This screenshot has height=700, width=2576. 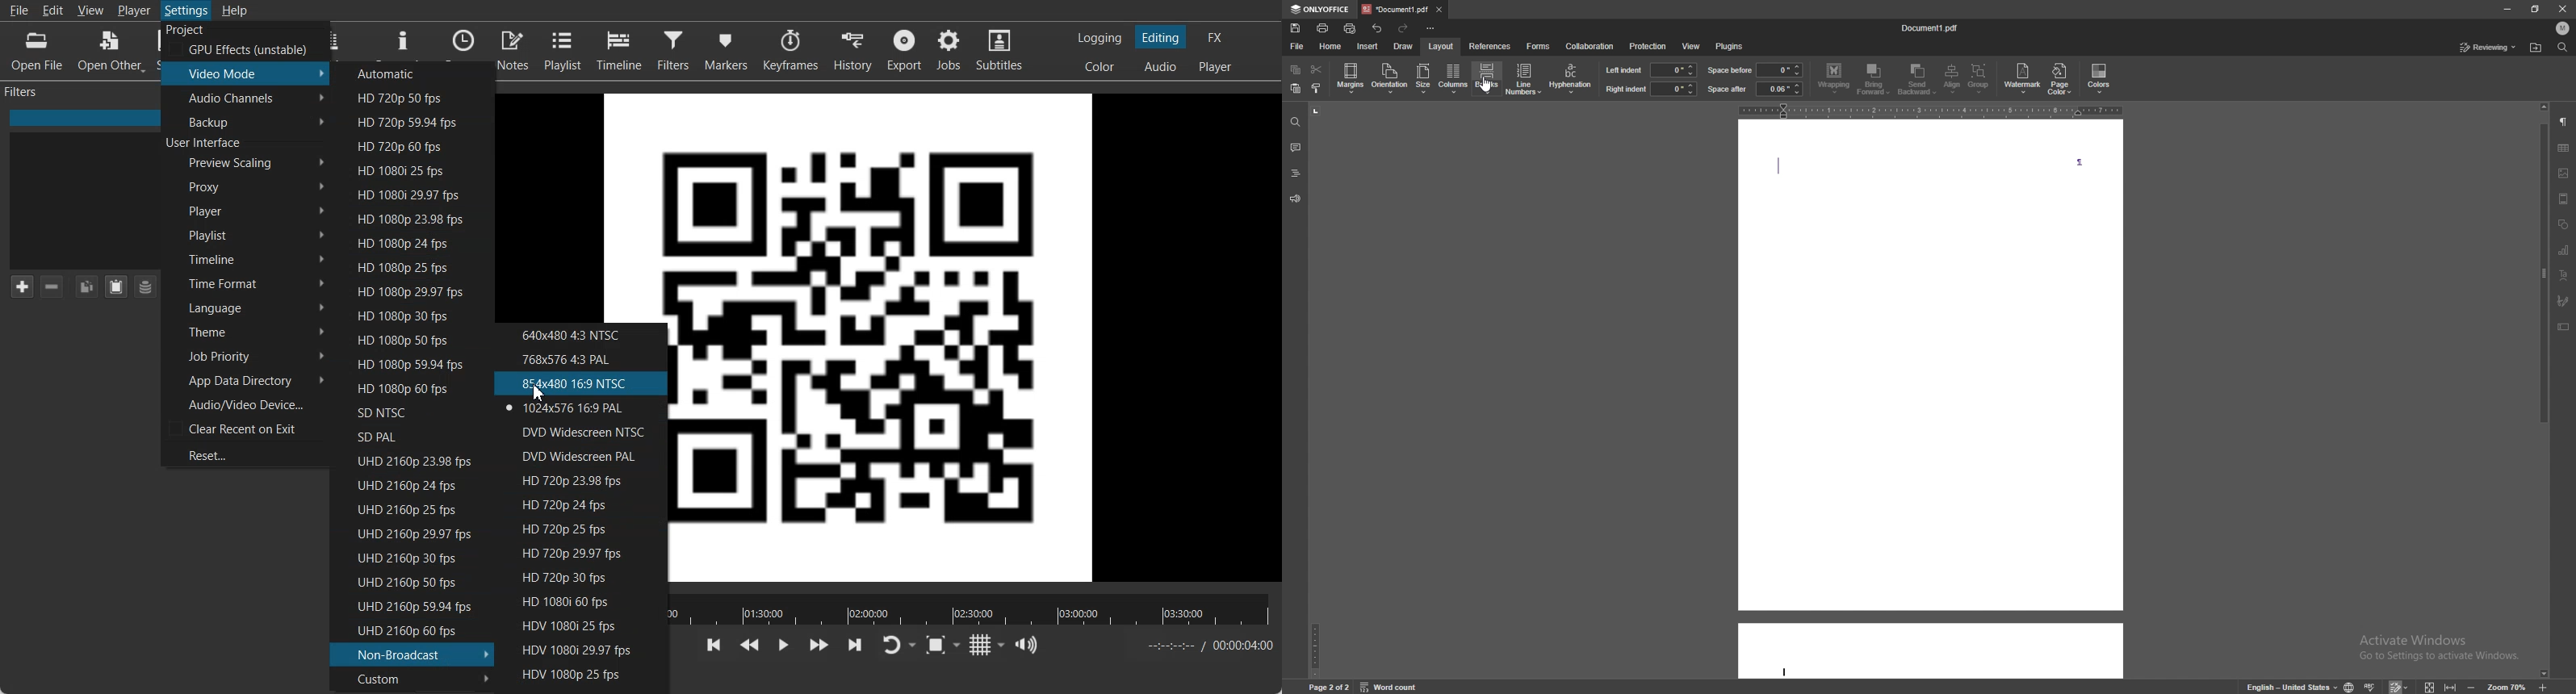 I want to click on customize toolbar, so click(x=1430, y=28).